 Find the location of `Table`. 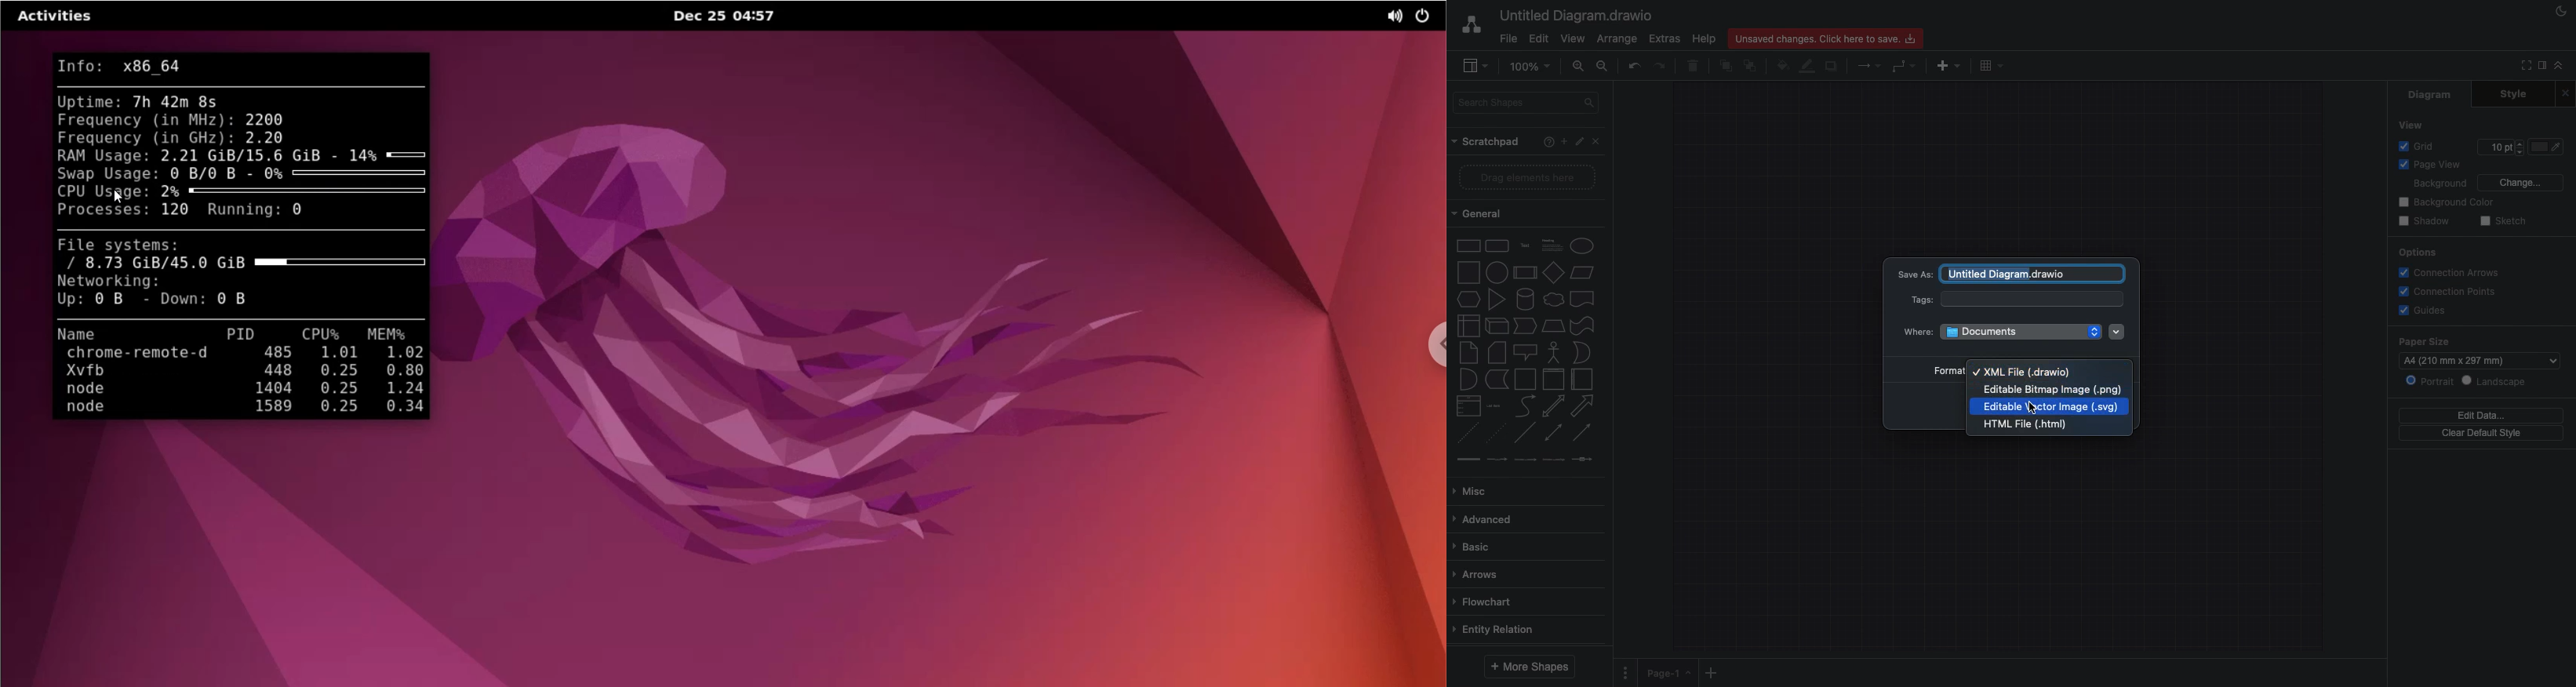

Table is located at coordinates (1992, 65).